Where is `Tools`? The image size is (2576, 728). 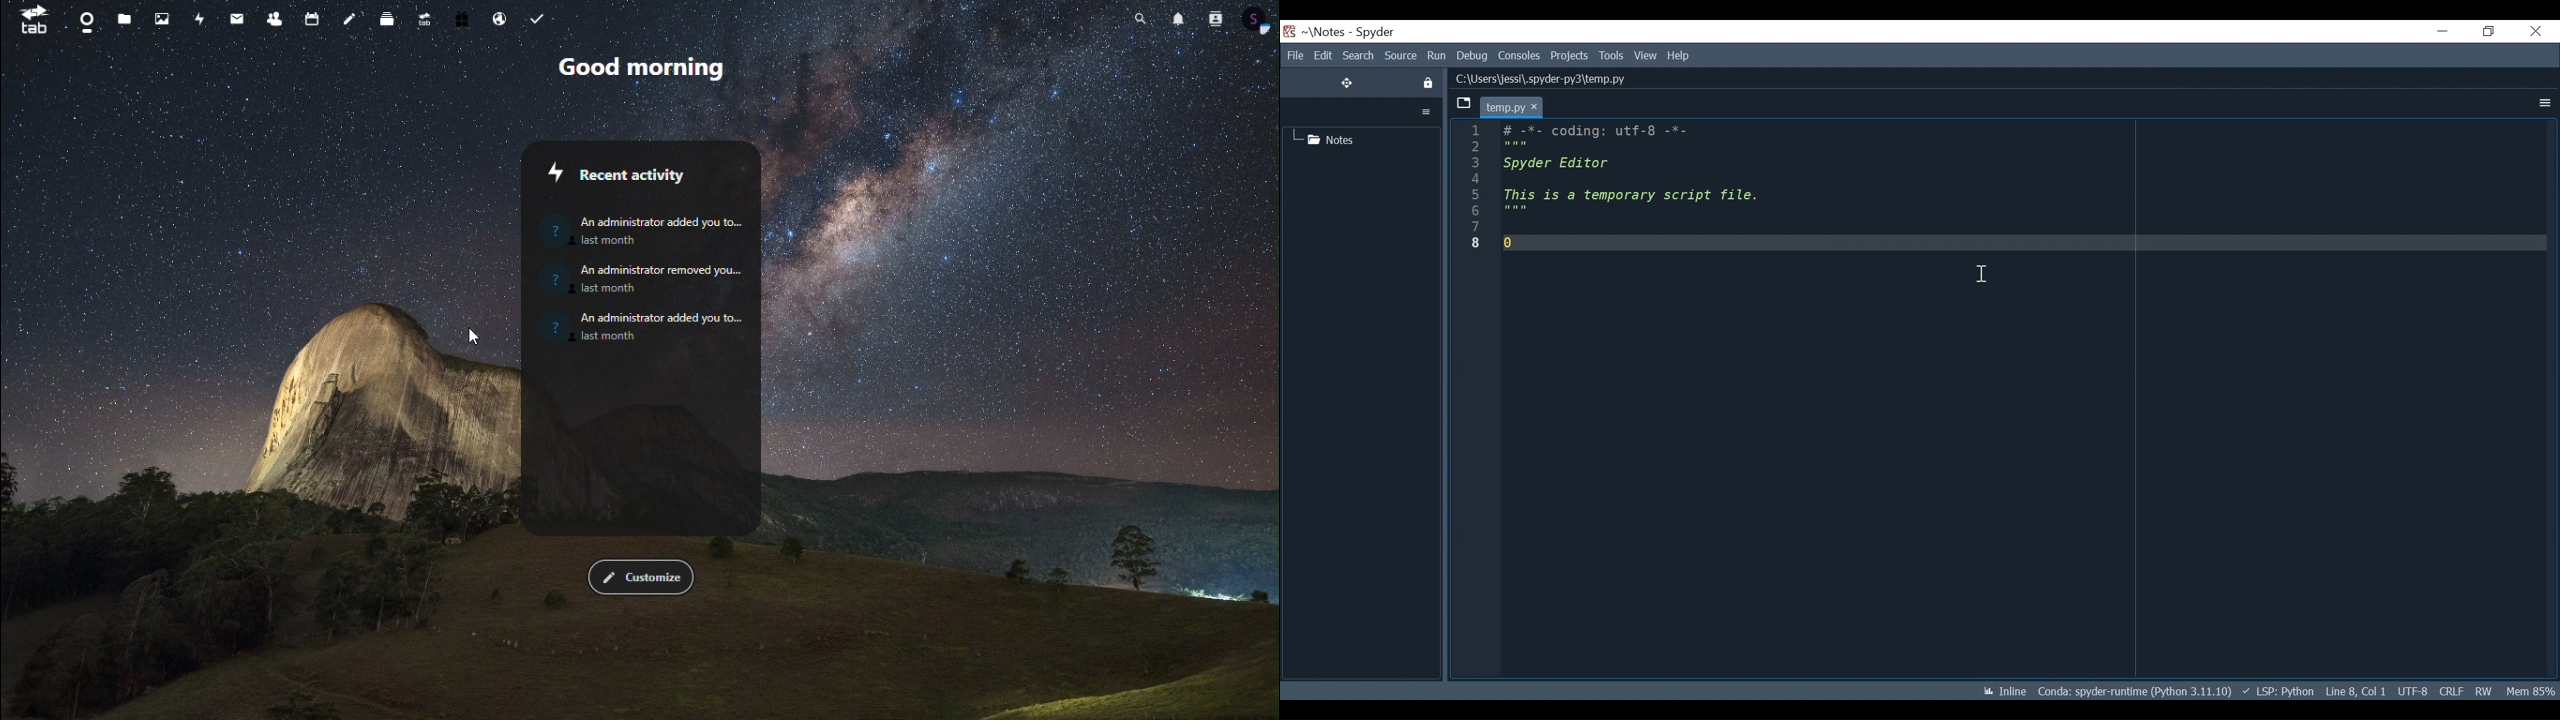
Tools is located at coordinates (1611, 56).